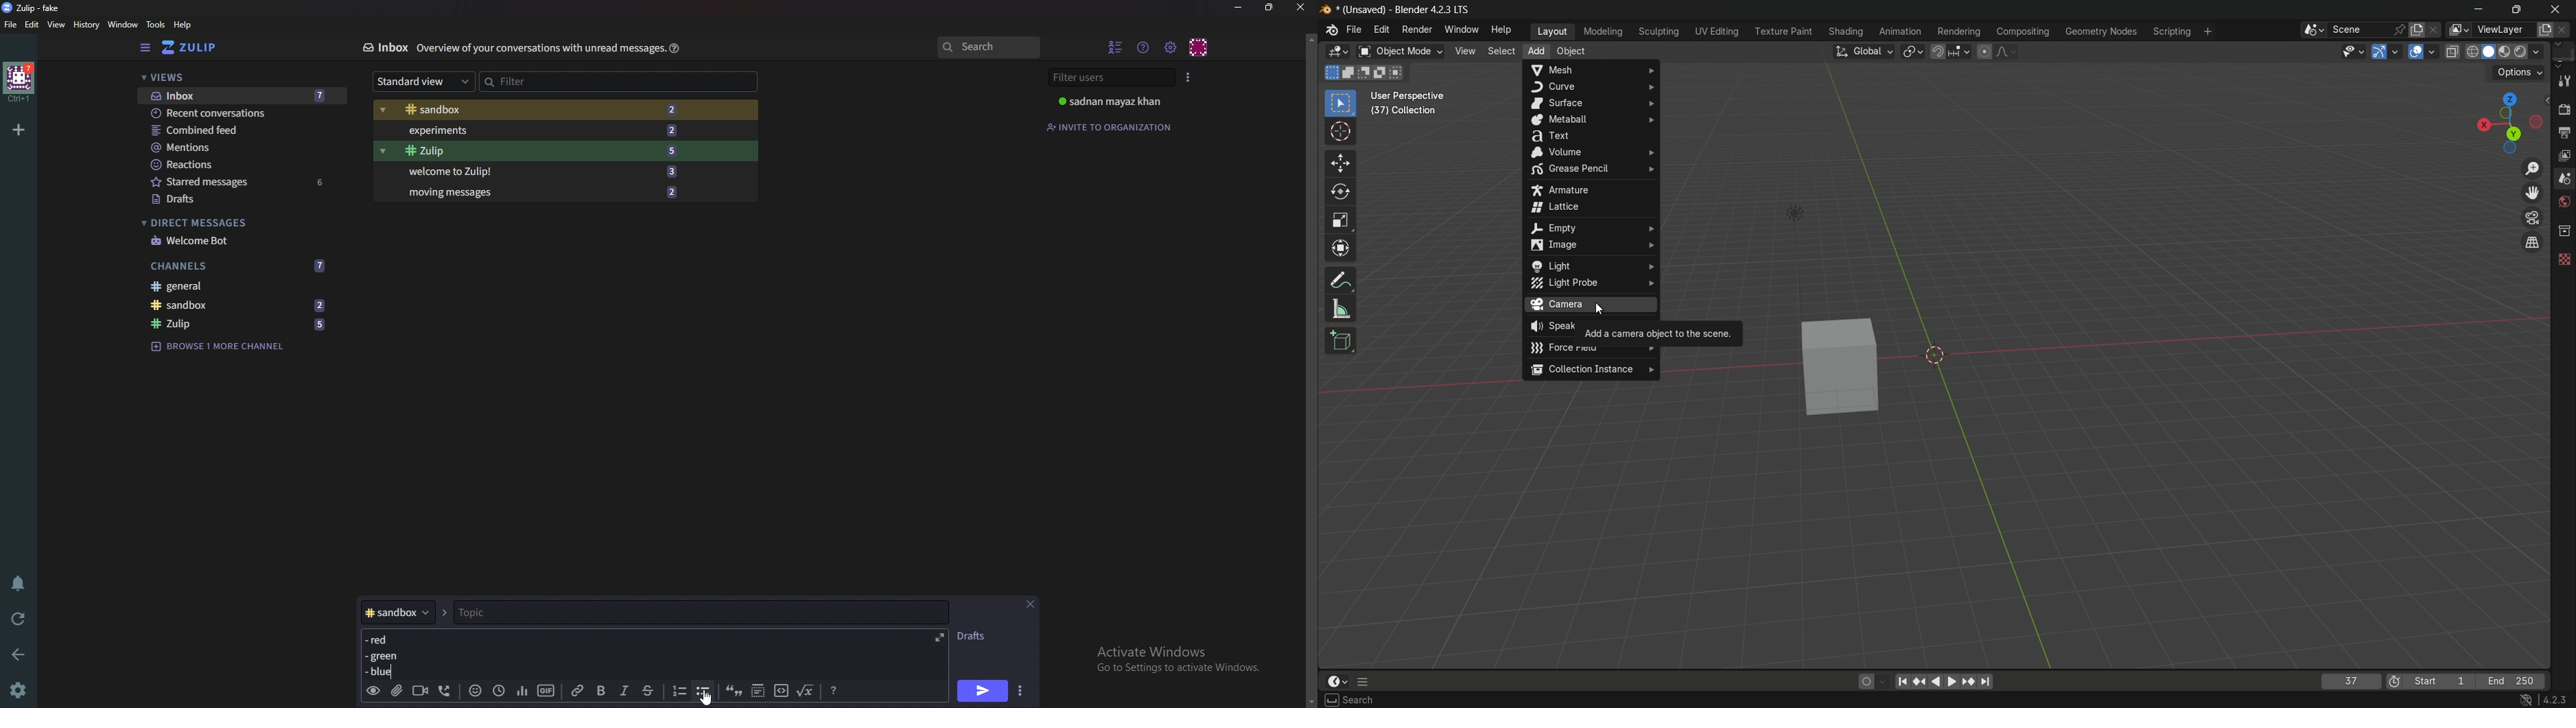 This screenshot has width=2576, height=728. I want to click on scene name, so click(2357, 30).